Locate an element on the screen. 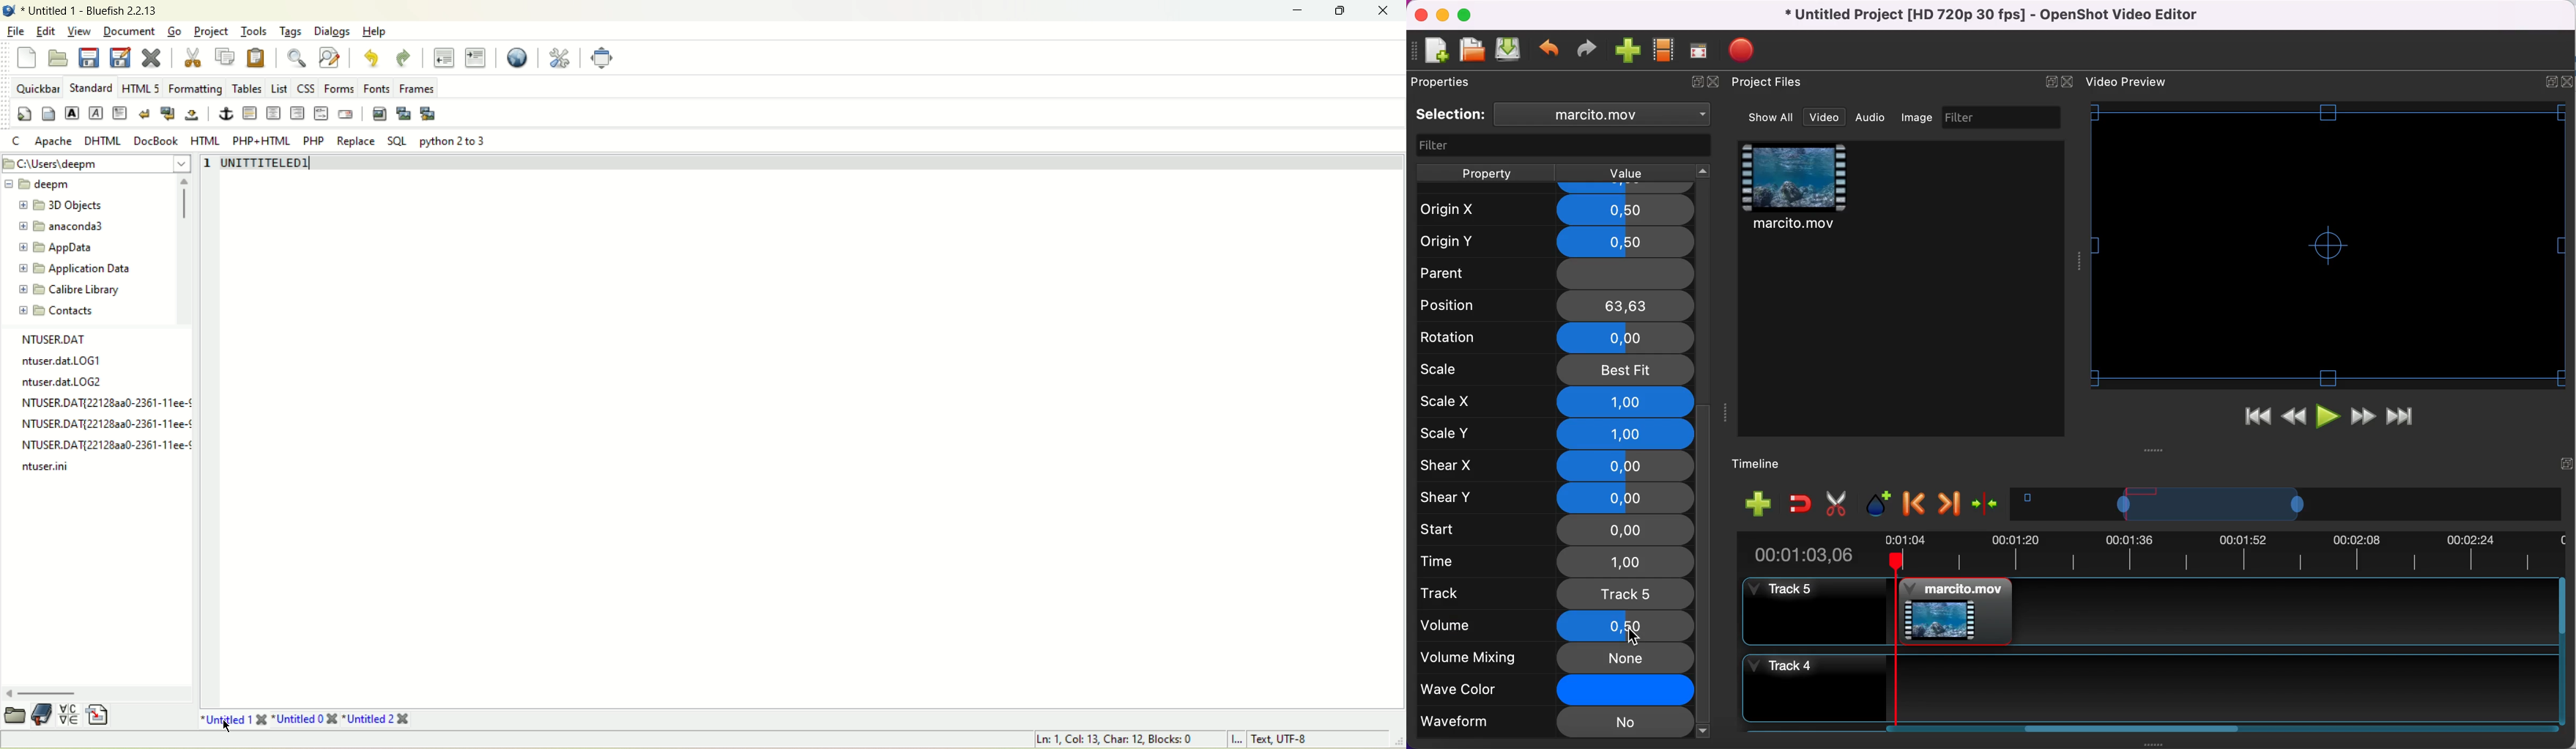 The width and height of the screenshot is (2576, 756). show find bar is located at coordinates (294, 56).